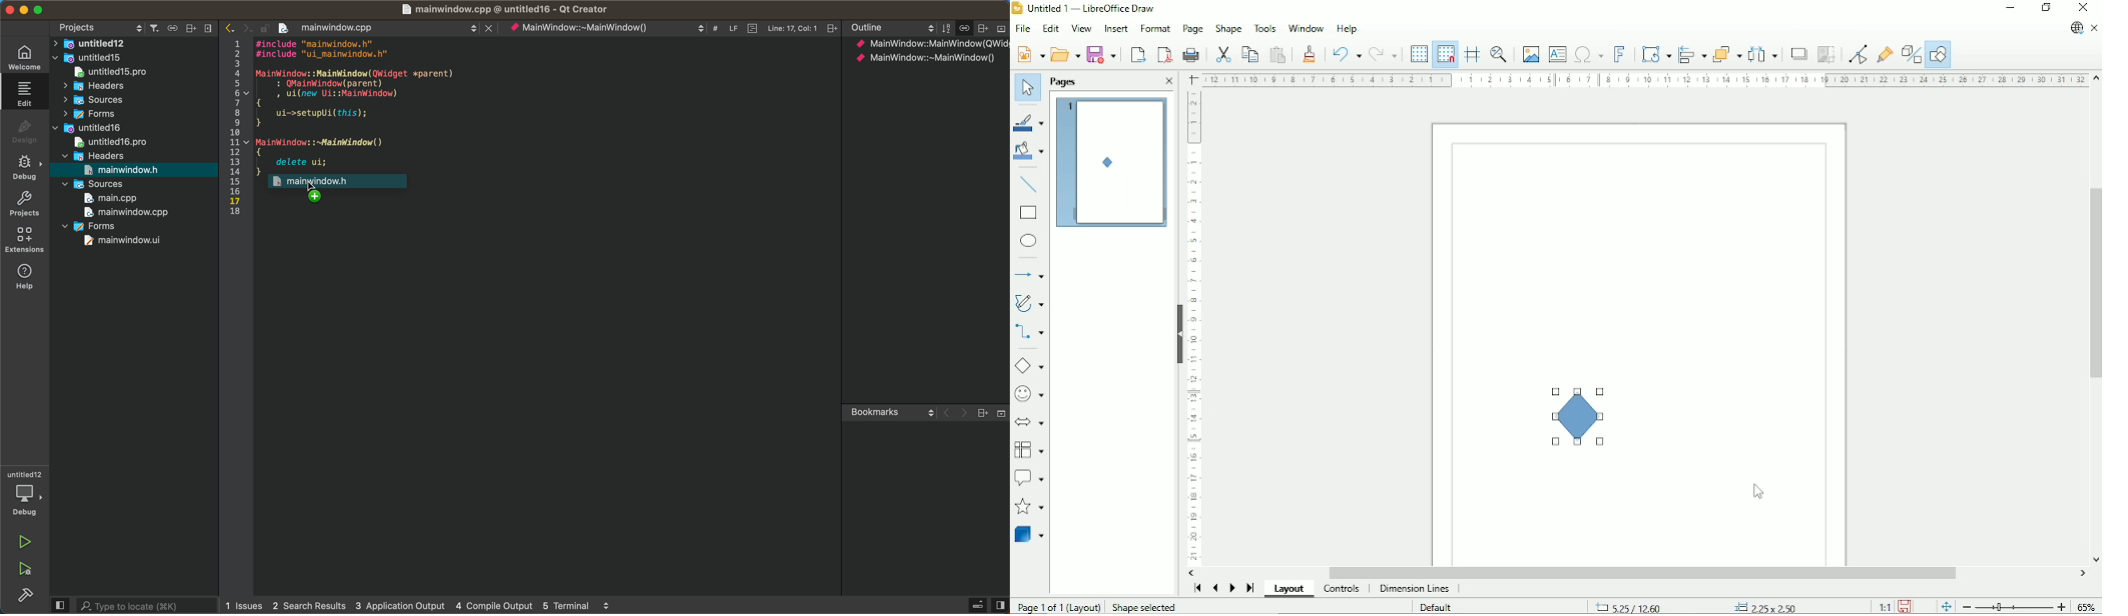 The height and width of the screenshot is (616, 2128). Describe the element at coordinates (2083, 575) in the screenshot. I see `Horizontal scroll button` at that location.